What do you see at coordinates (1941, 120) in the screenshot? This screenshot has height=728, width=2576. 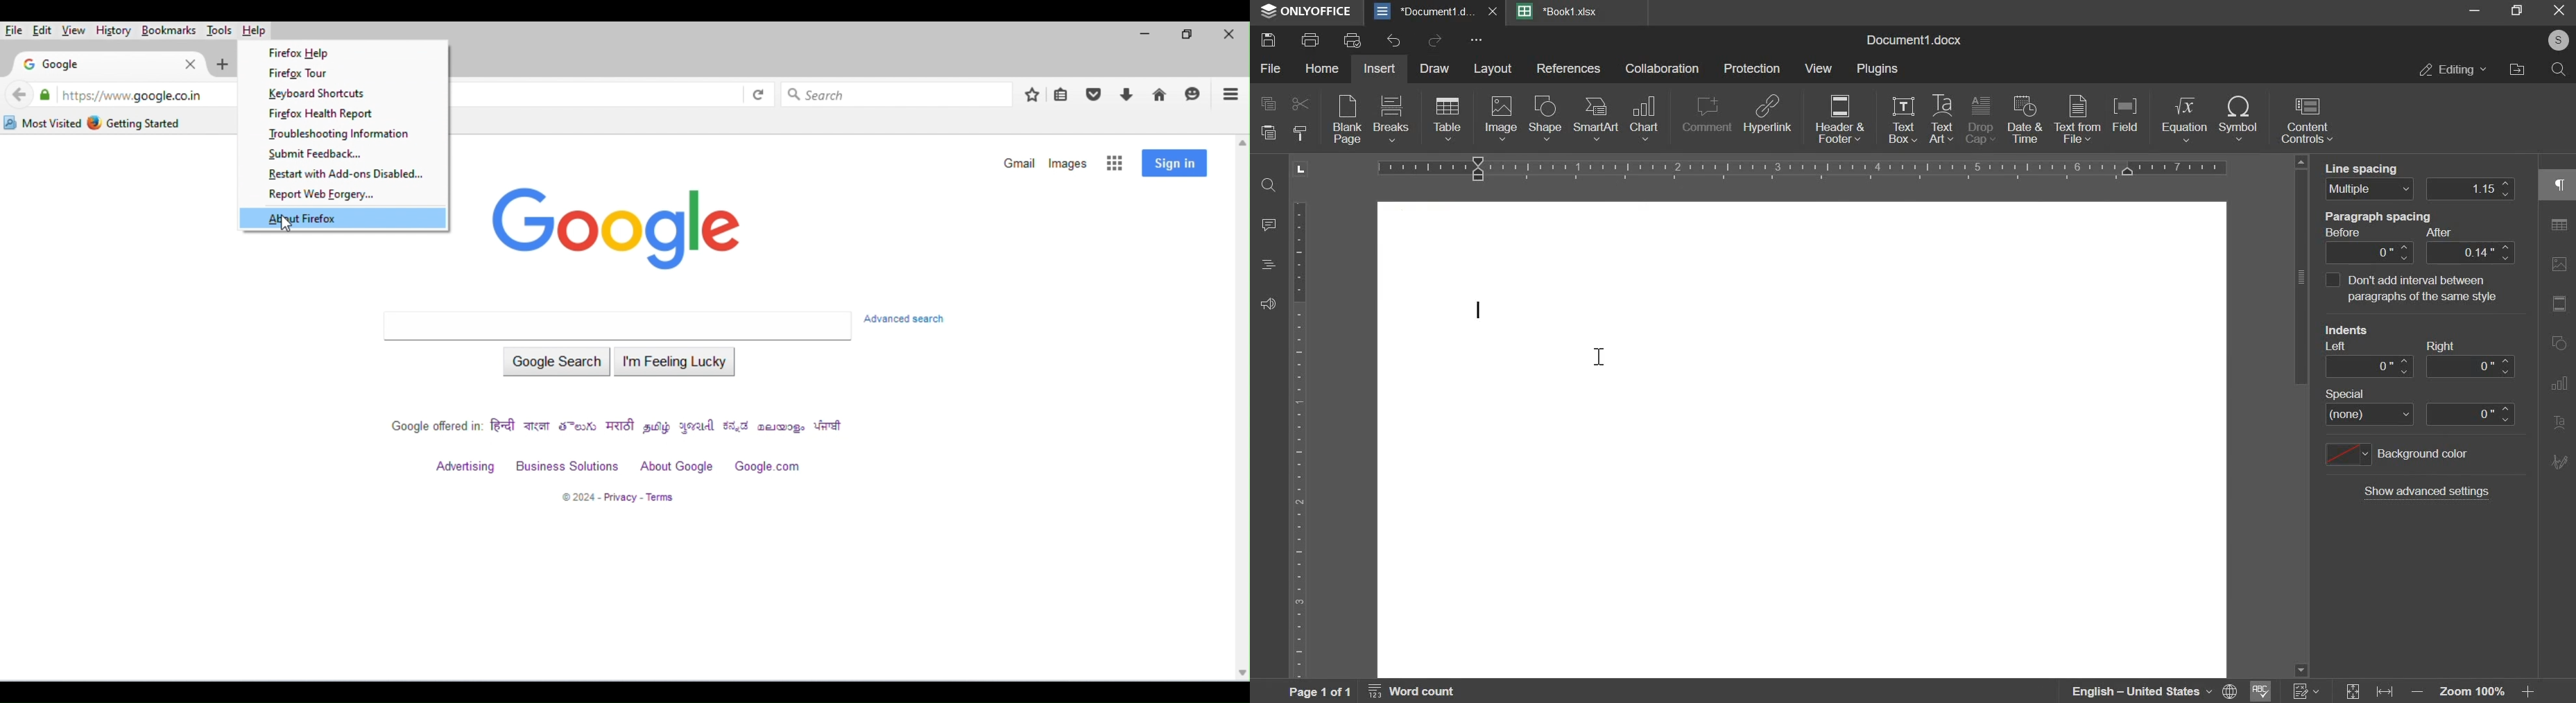 I see `text art` at bounding box center [1941, 120].